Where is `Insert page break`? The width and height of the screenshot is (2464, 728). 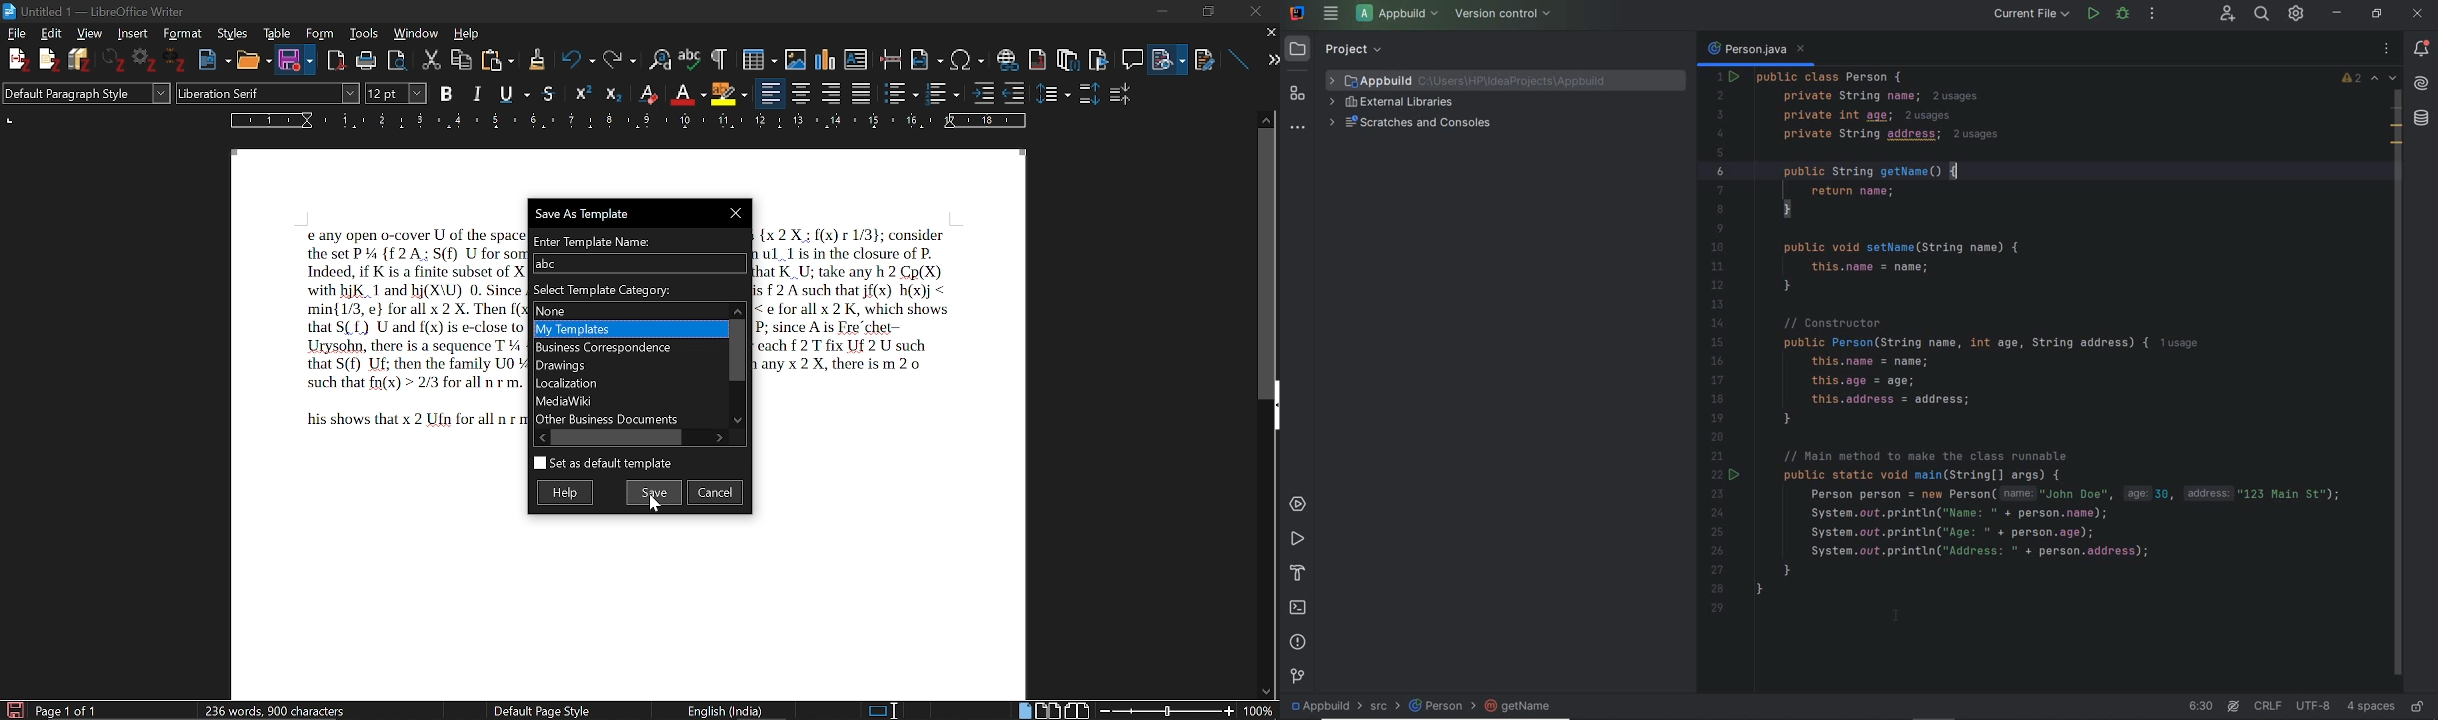 Insert page break is located at coordinates (891, 56).